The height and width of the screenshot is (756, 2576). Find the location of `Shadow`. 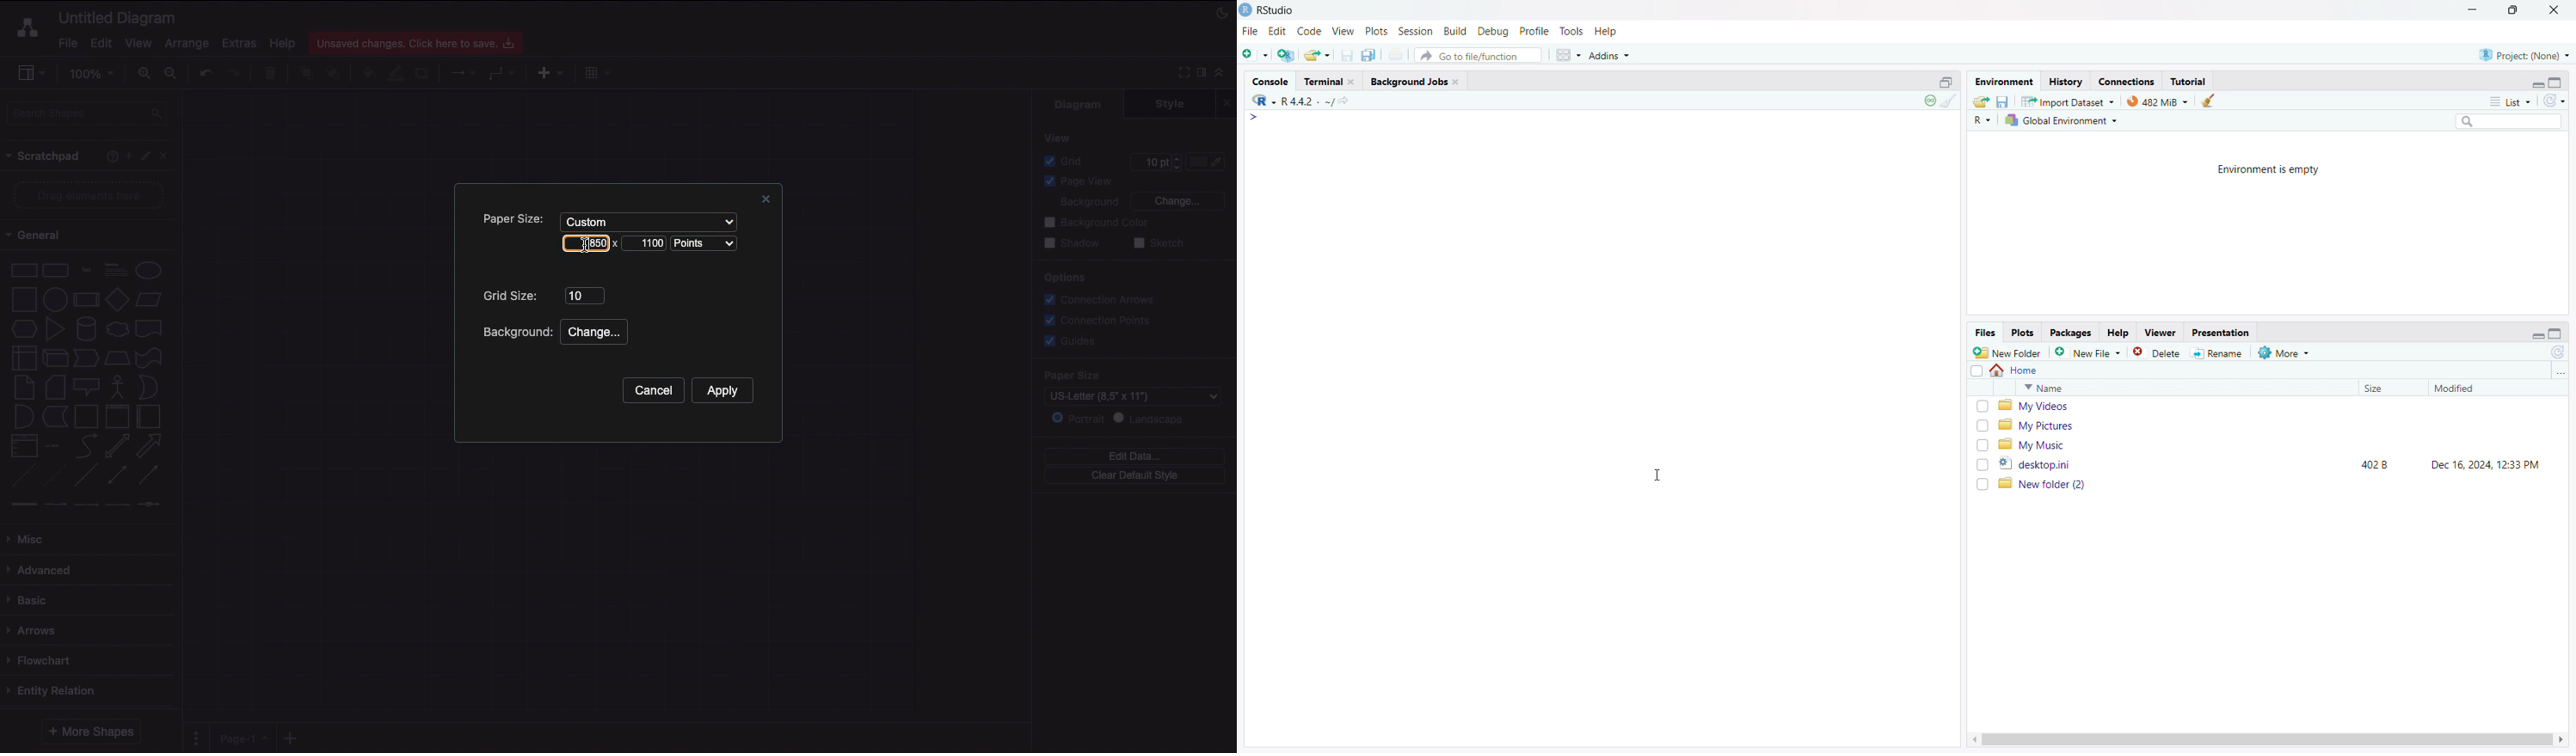

Shadow is located at coordinates (1072, 242).